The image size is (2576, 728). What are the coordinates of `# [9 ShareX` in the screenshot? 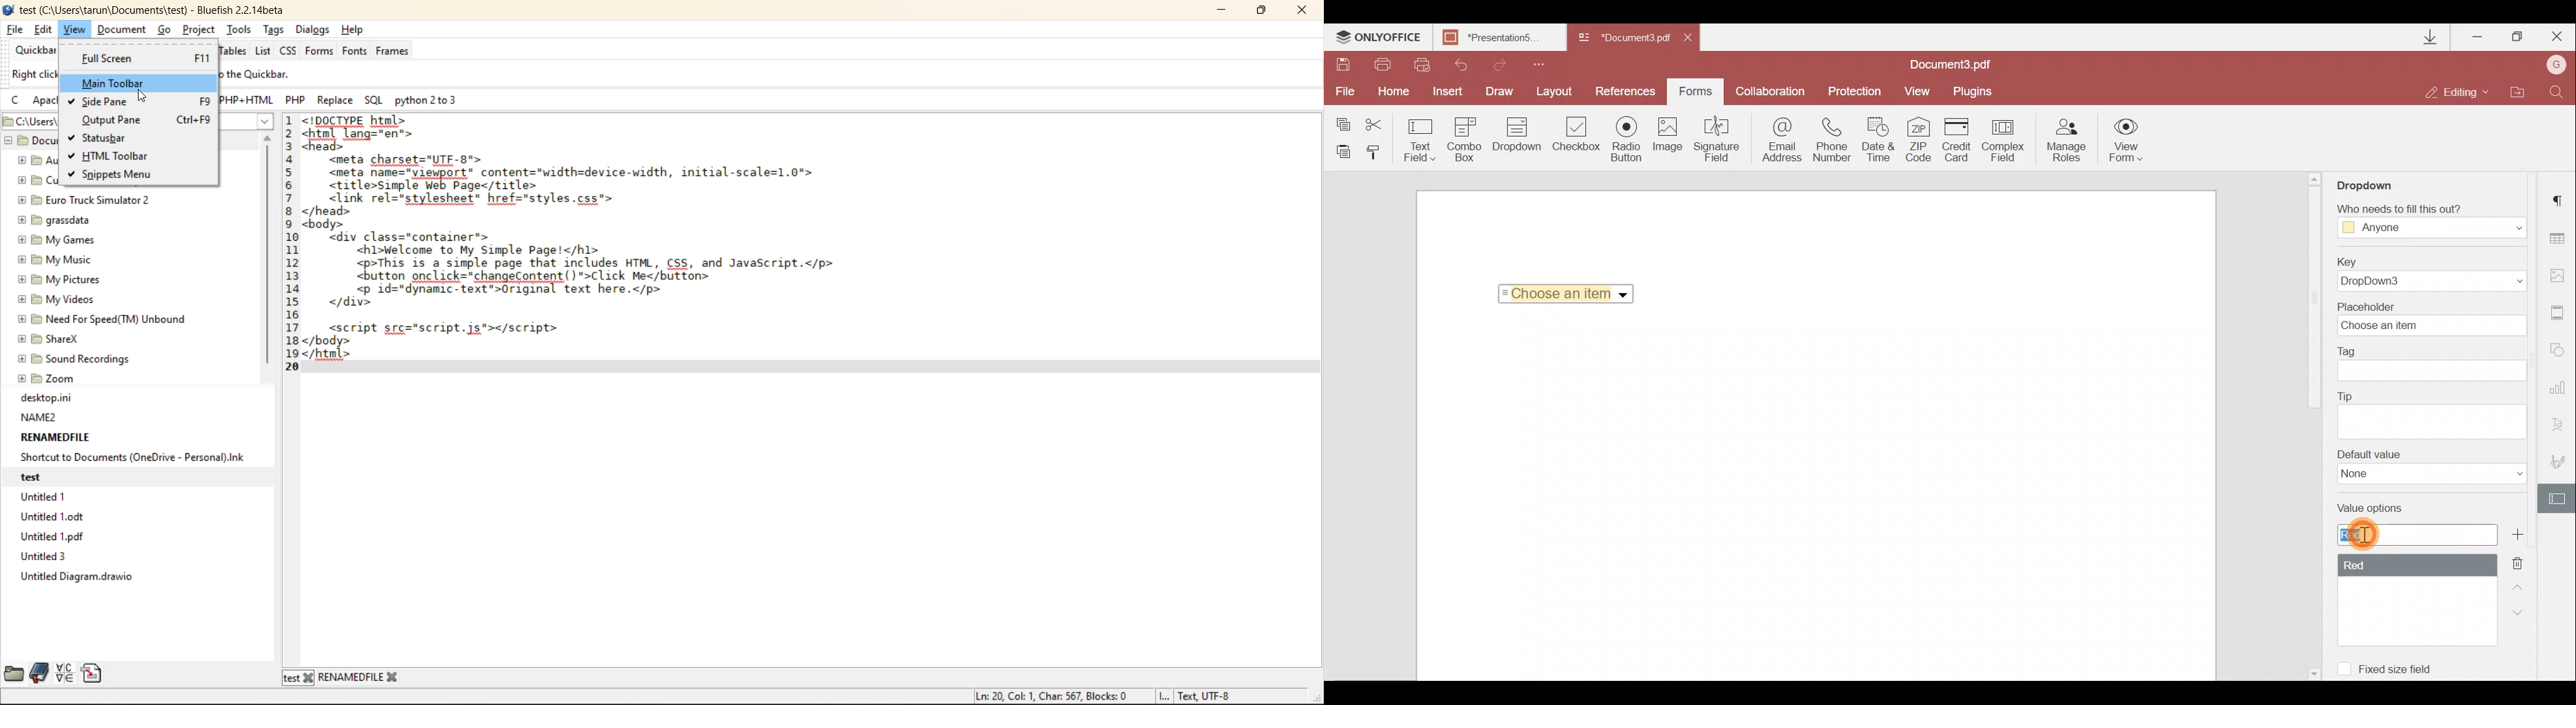 It's located at (51, 339).